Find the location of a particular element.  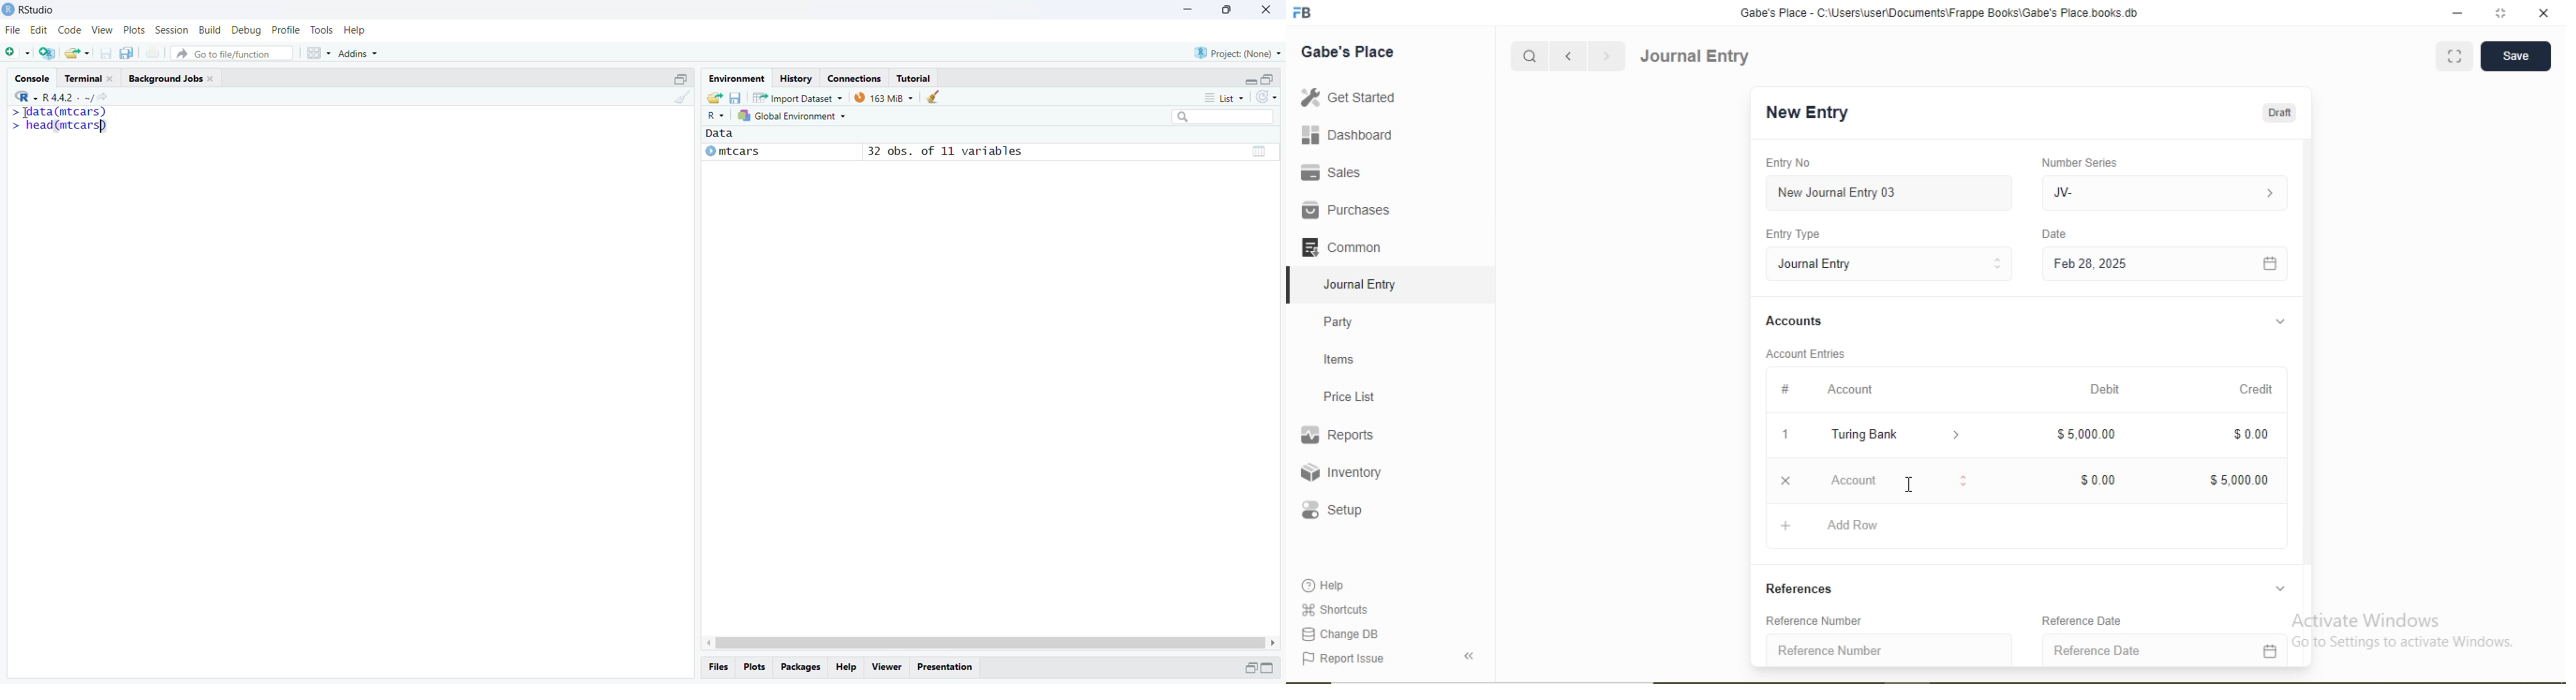

minimize is located at coordinates (2455, 14).